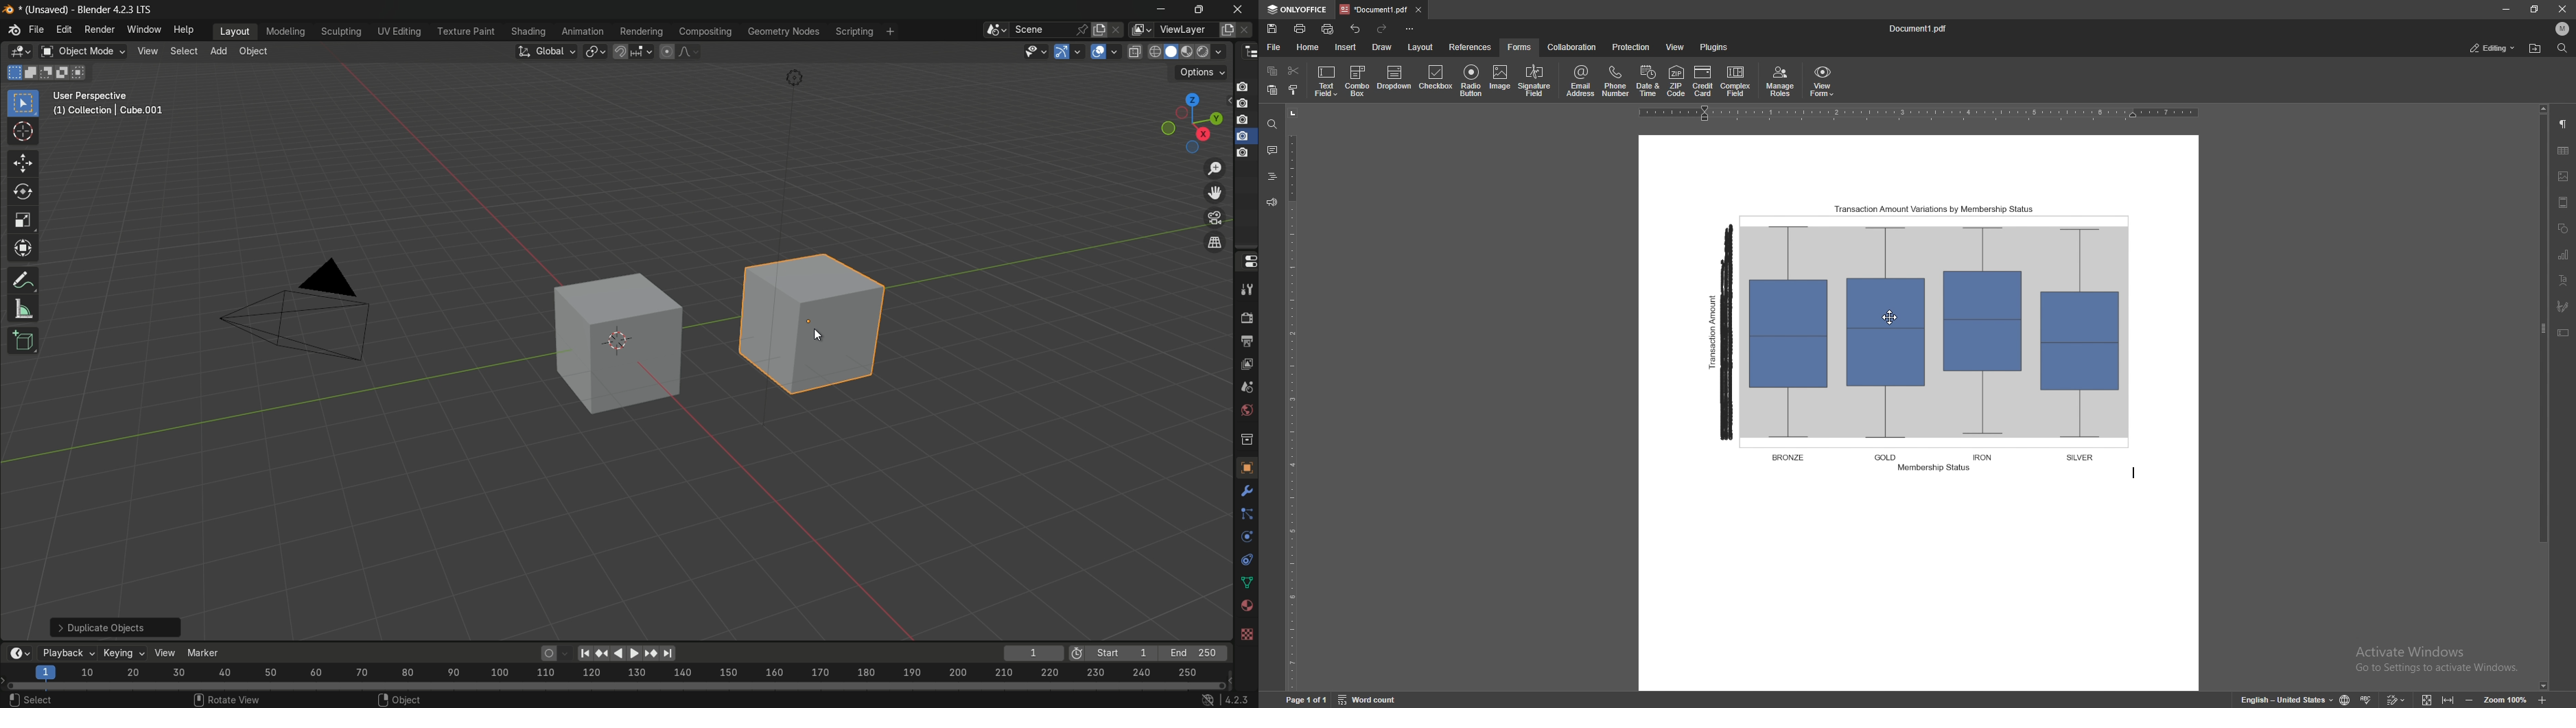  Describe the element at coordinates (2564, 150) in the screenshot. I see `table` at that location.